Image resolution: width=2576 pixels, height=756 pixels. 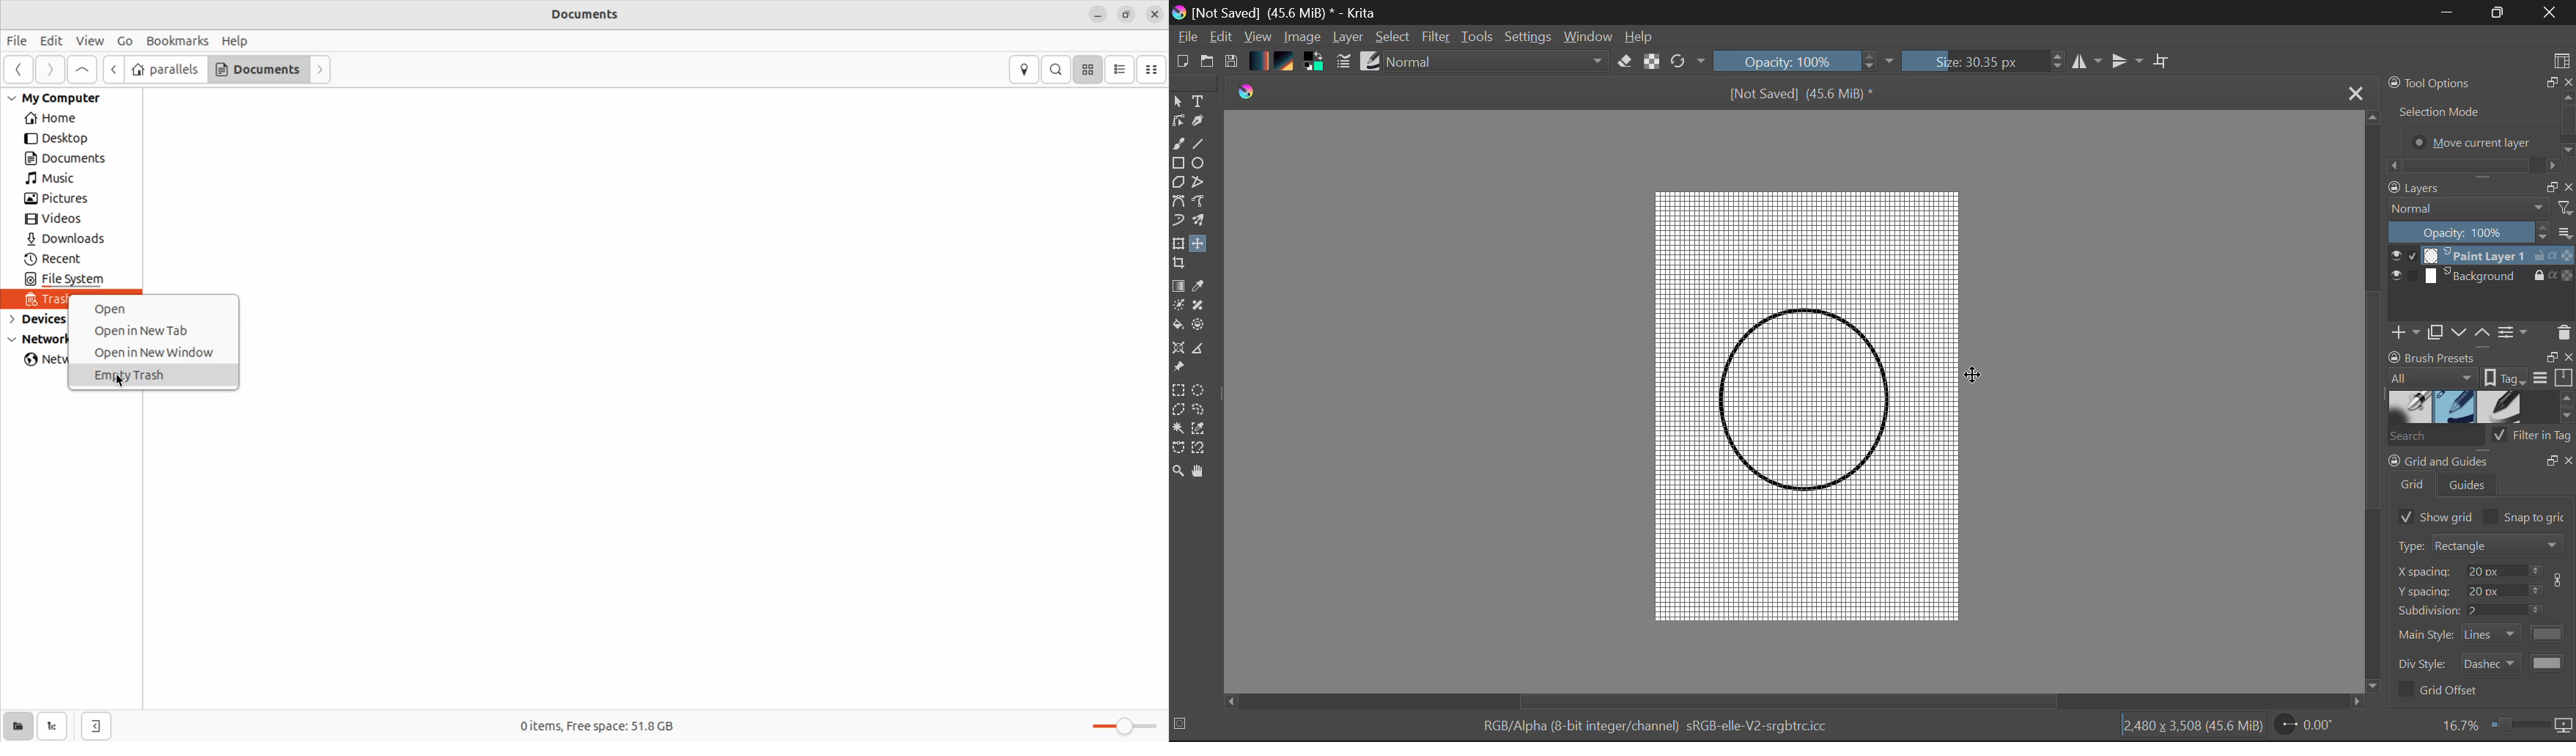 What do you see at coordinates (1984, 62) in the screenshot?
I see `Brush Size` at bounding box center [1984, 62].